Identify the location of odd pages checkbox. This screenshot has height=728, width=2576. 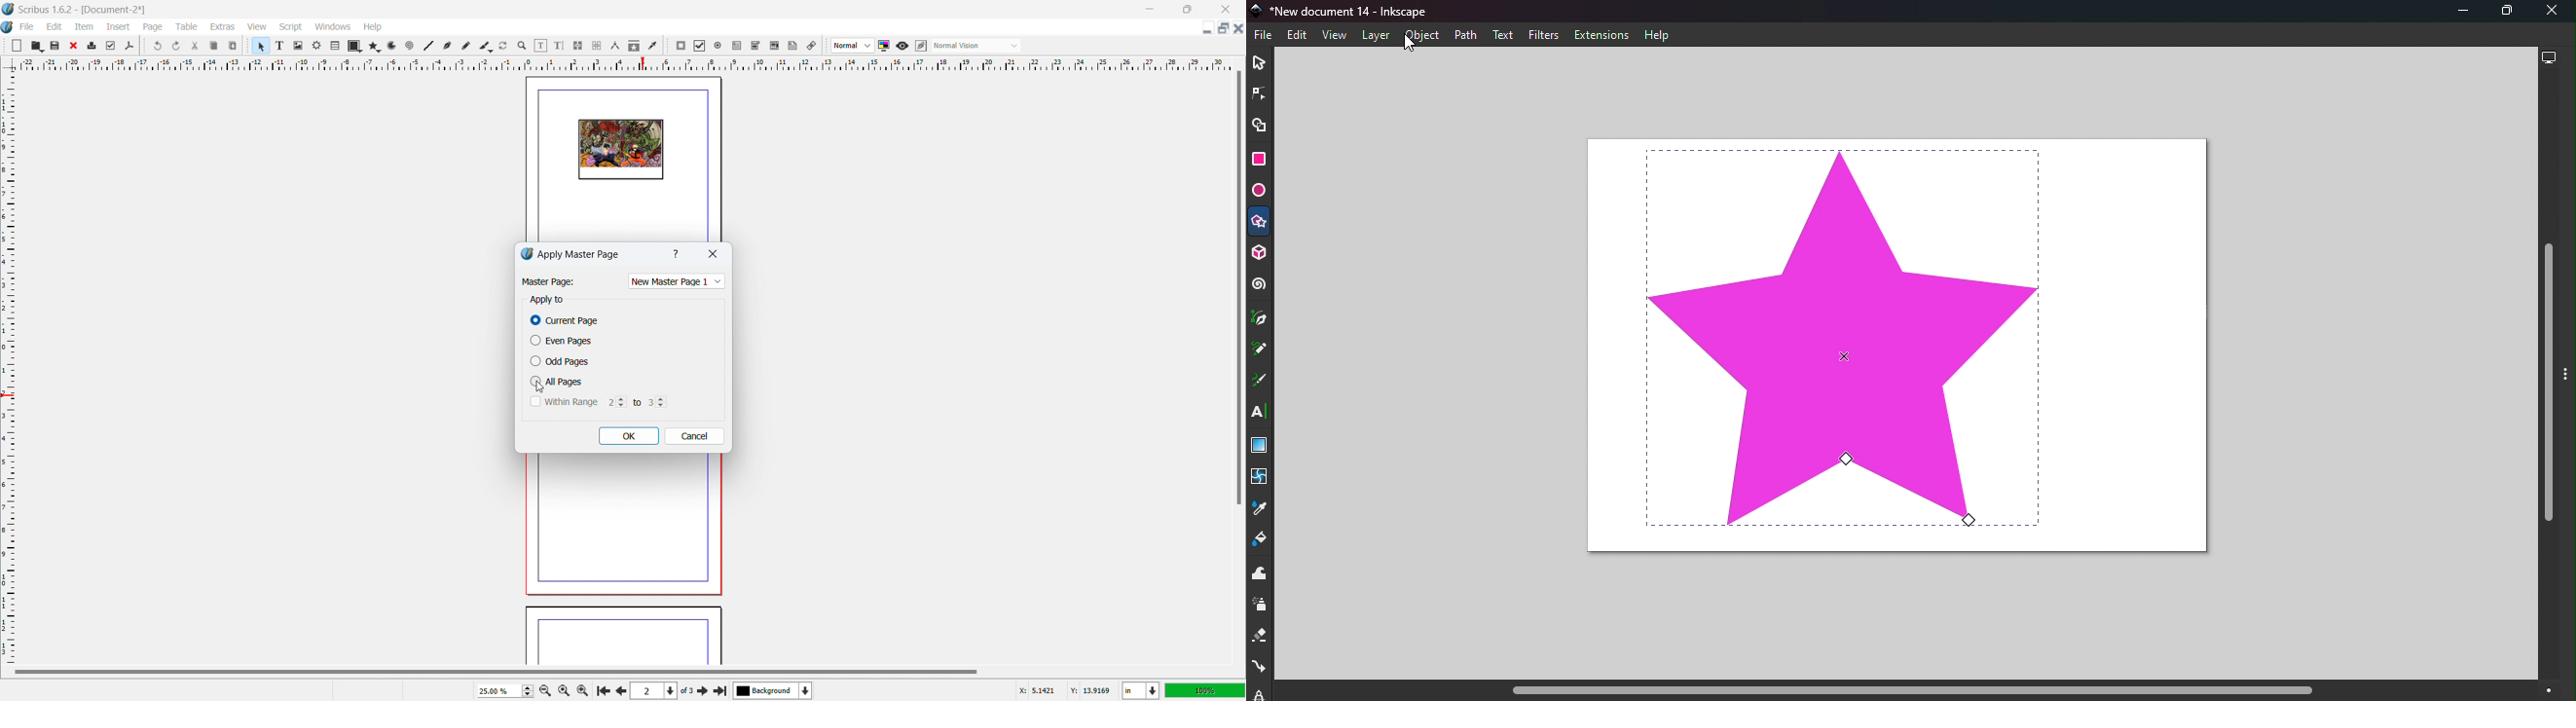
(559, 361).